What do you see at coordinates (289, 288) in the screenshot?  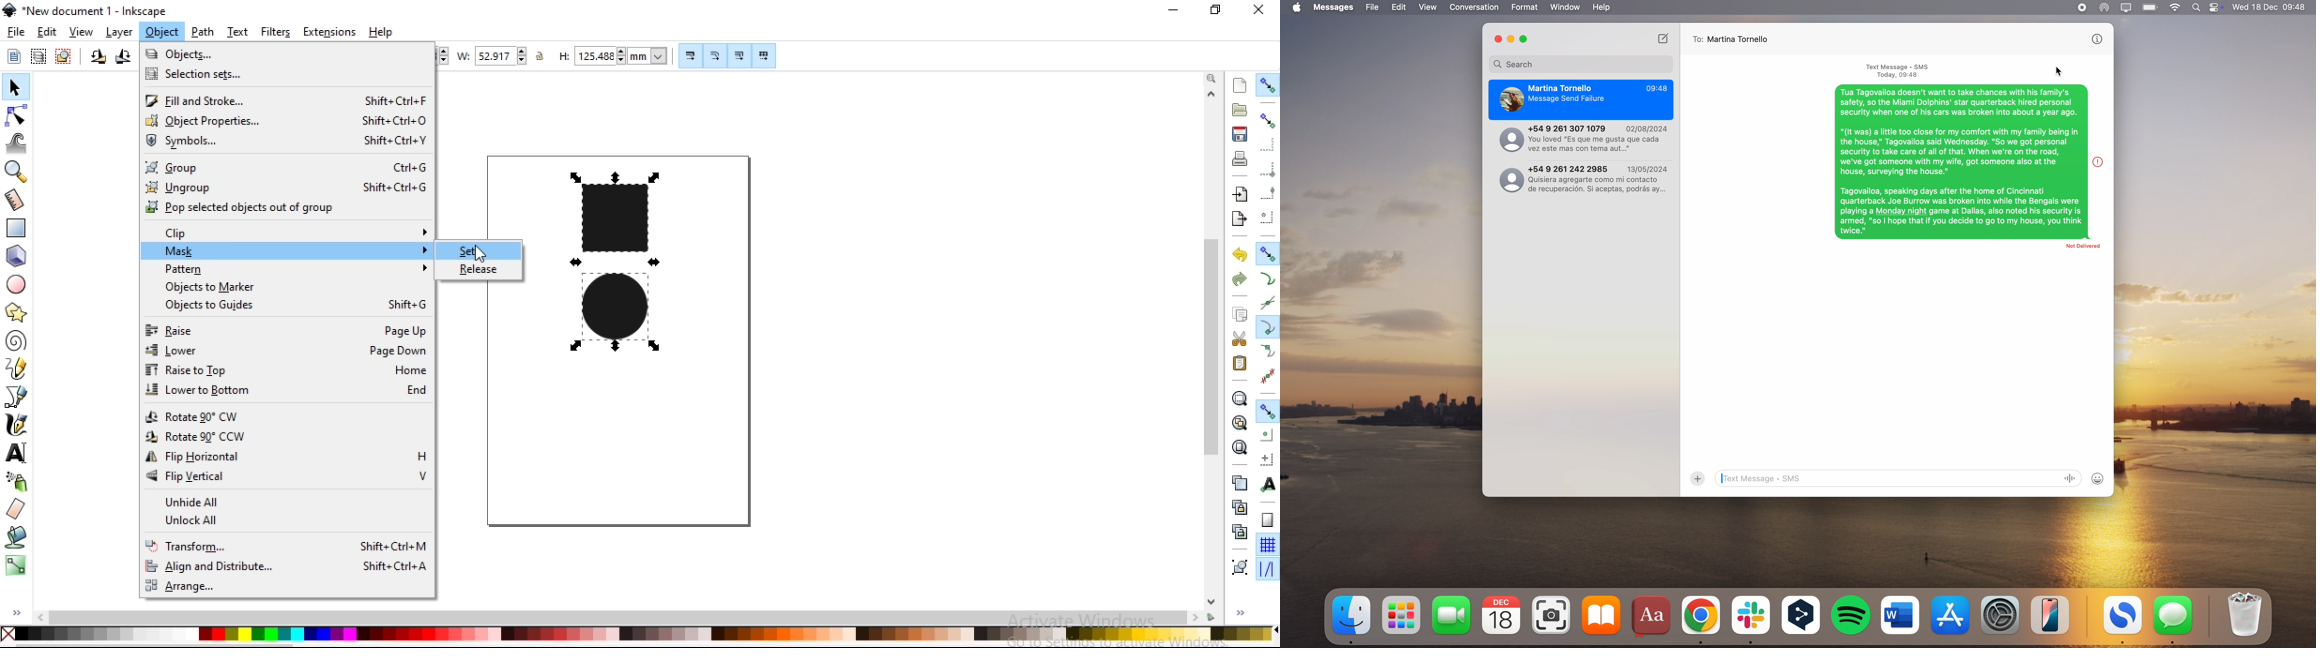 I see `objects to marker` at bounding box center [289, 288].